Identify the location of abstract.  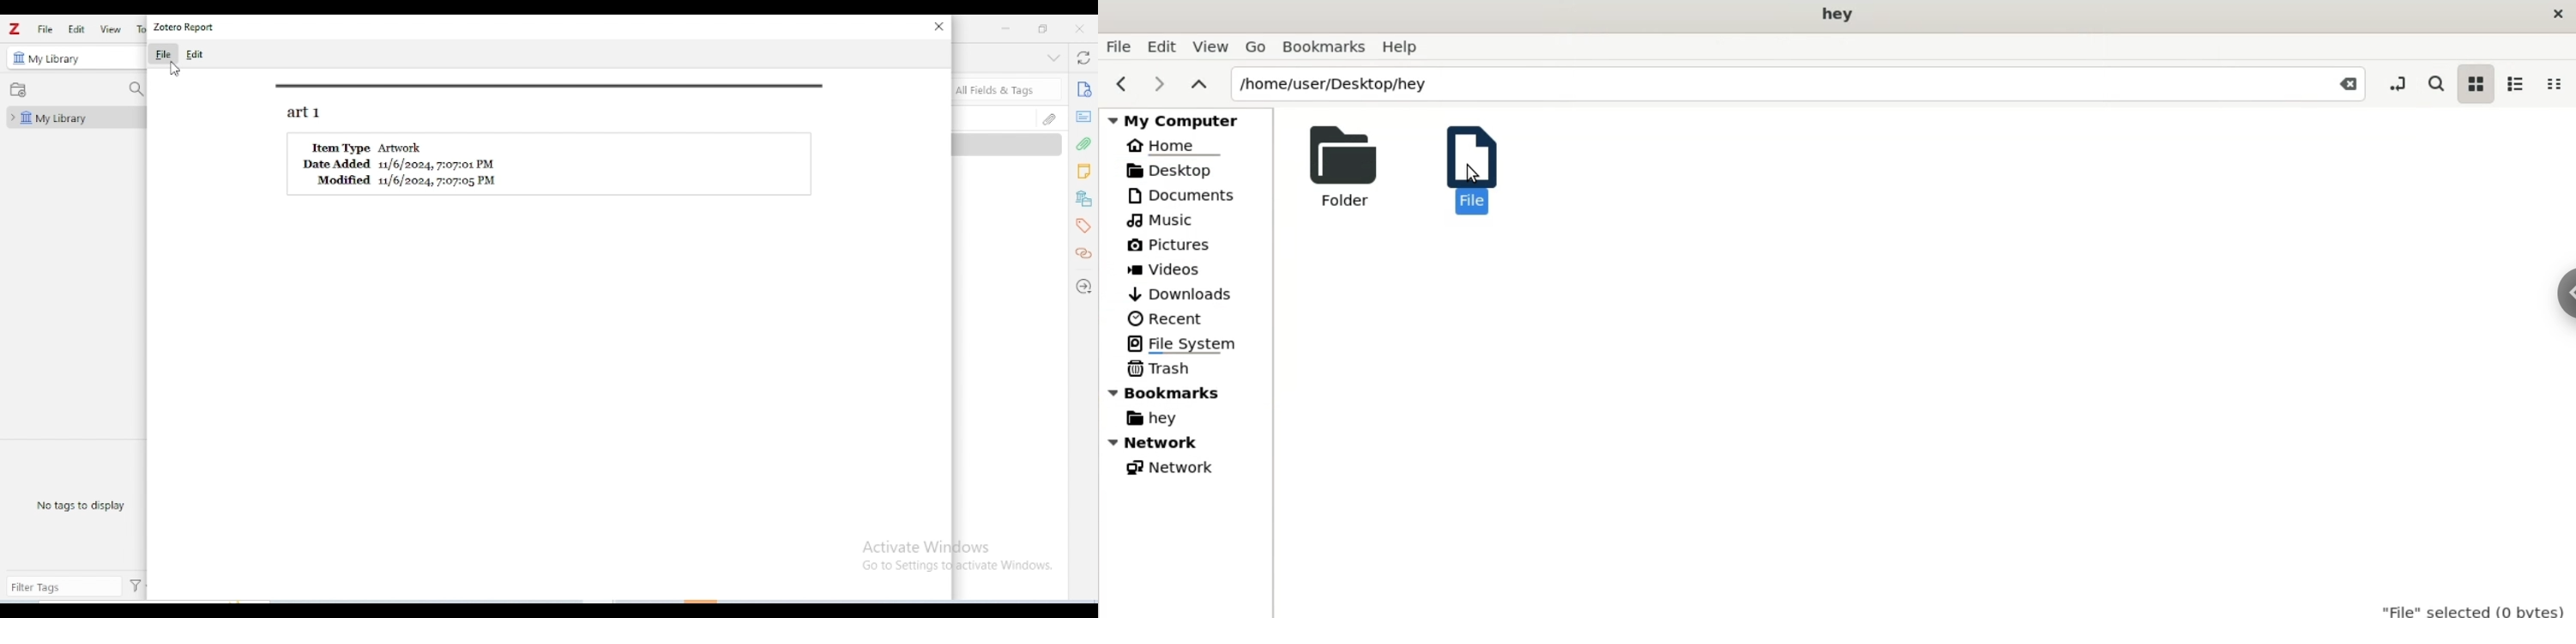
(1083, 117).